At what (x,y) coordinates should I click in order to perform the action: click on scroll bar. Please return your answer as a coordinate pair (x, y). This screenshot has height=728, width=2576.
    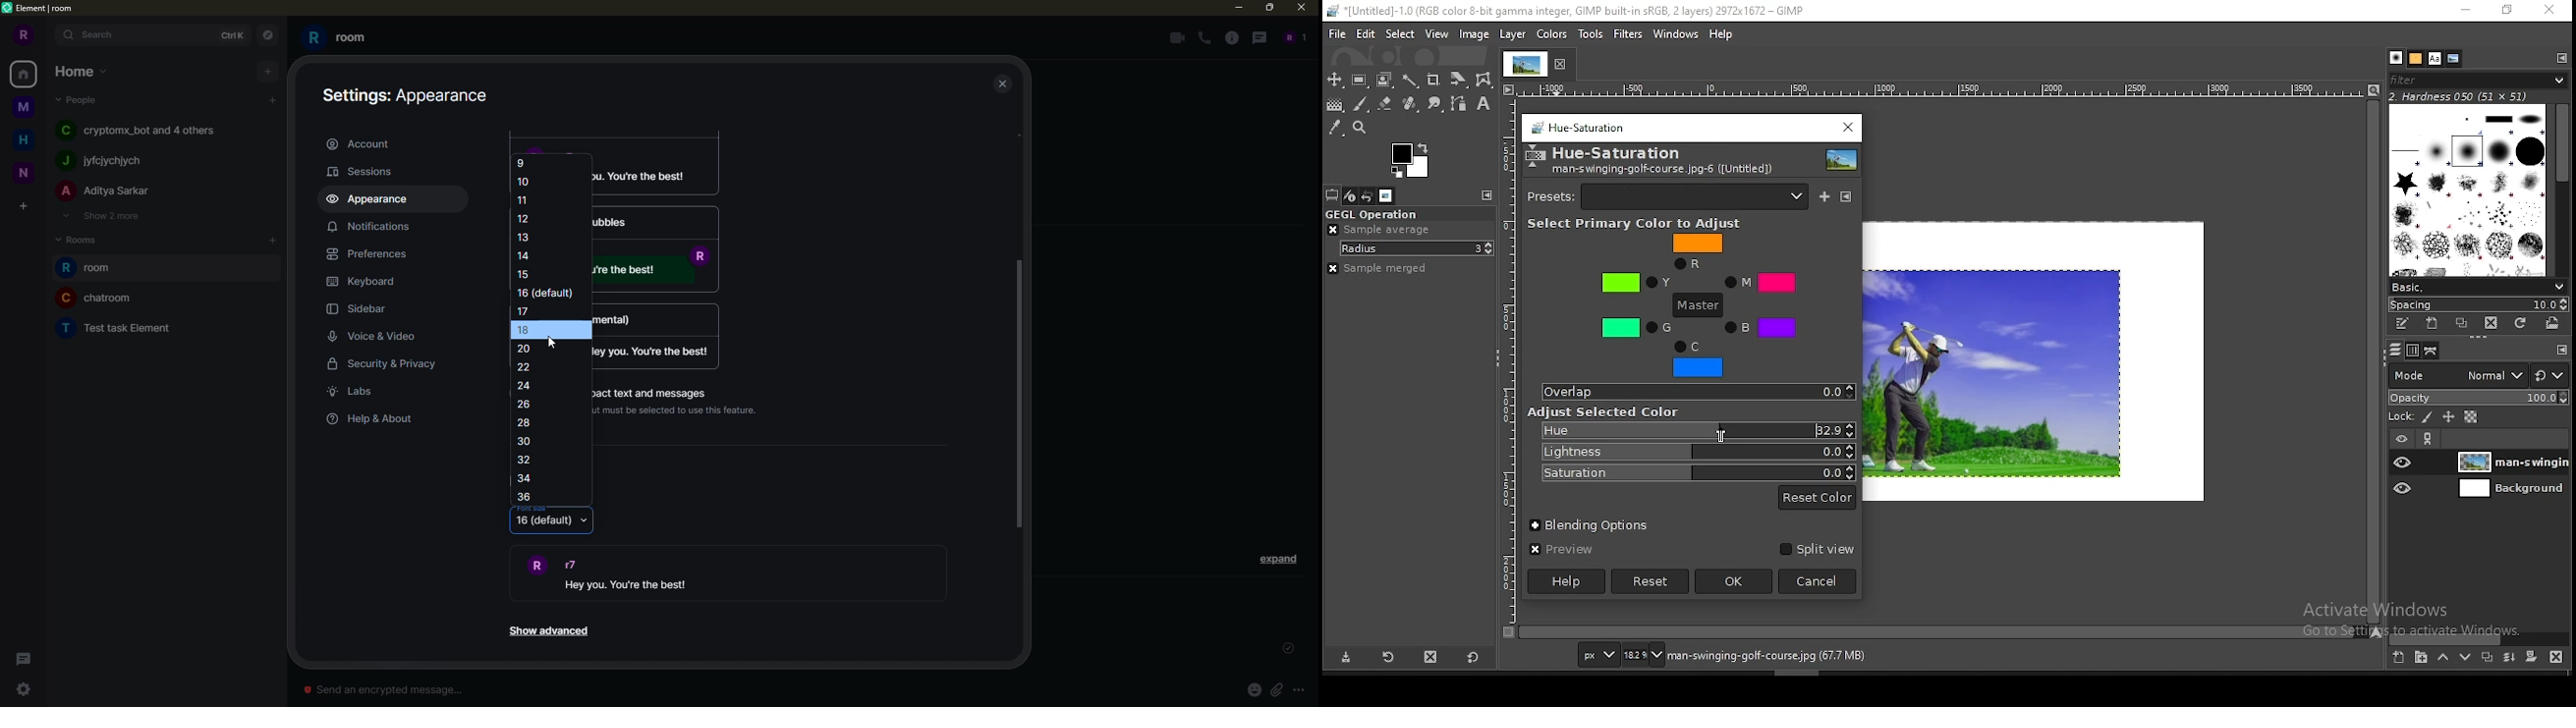
    Looking at the image, I should click on (2373, 362).